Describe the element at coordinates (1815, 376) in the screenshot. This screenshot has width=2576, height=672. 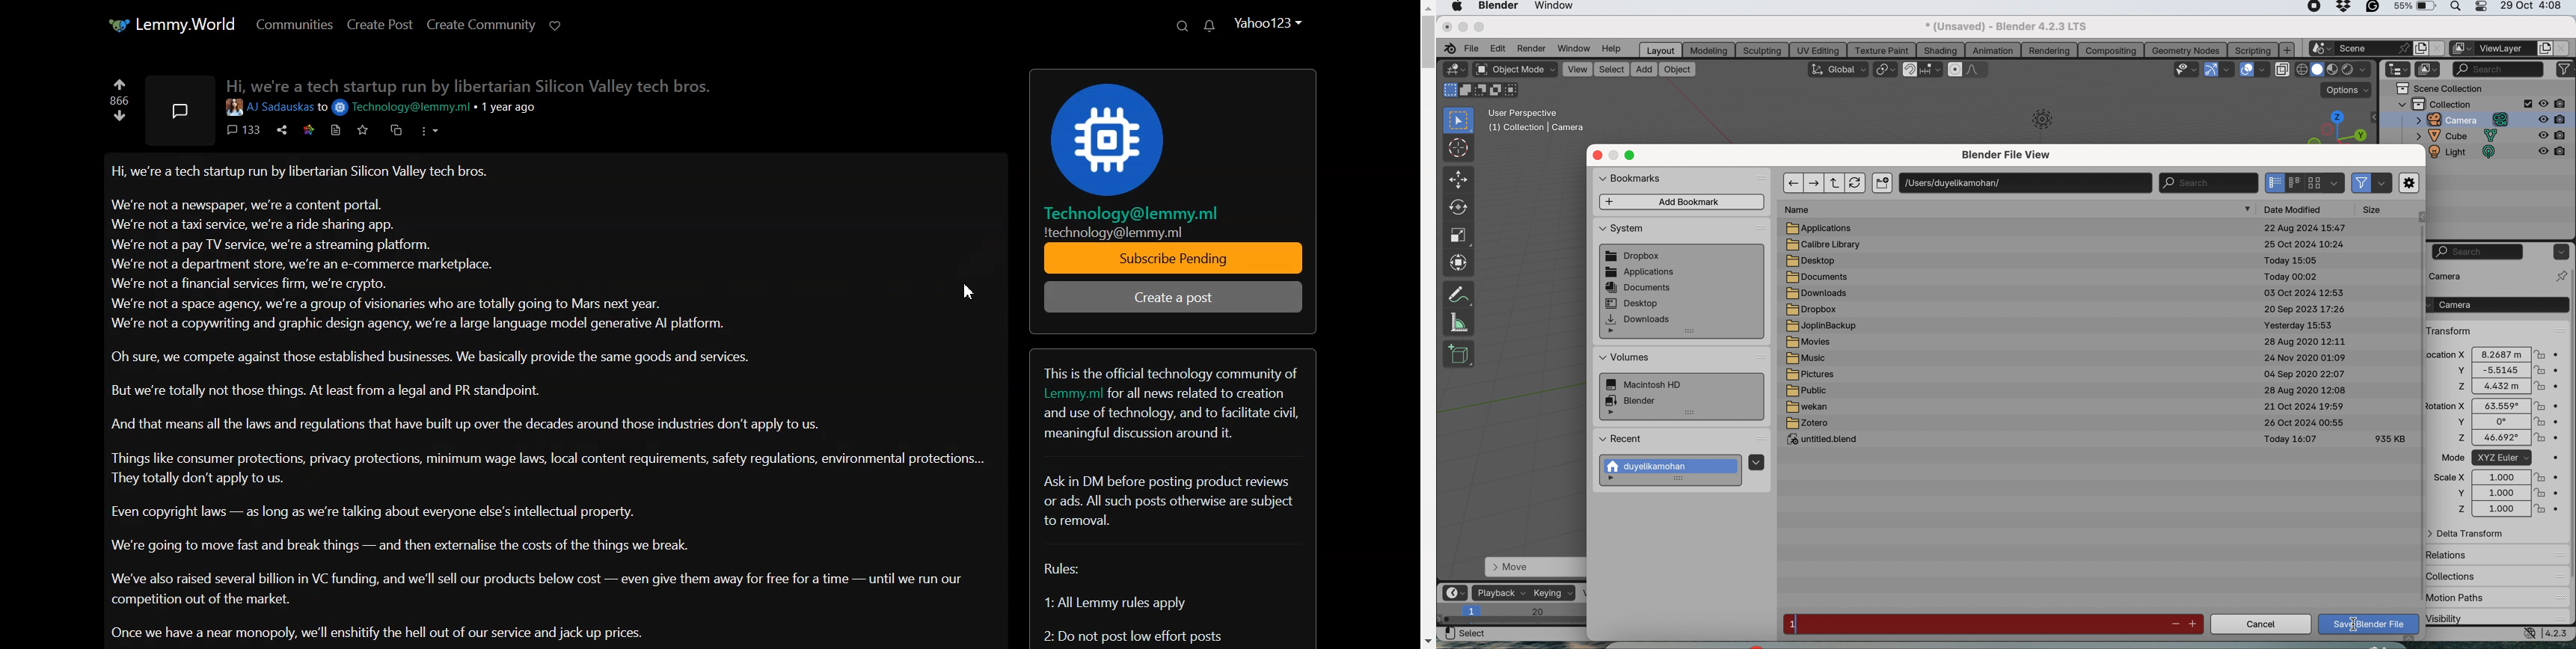
I see `pictures` at that location.